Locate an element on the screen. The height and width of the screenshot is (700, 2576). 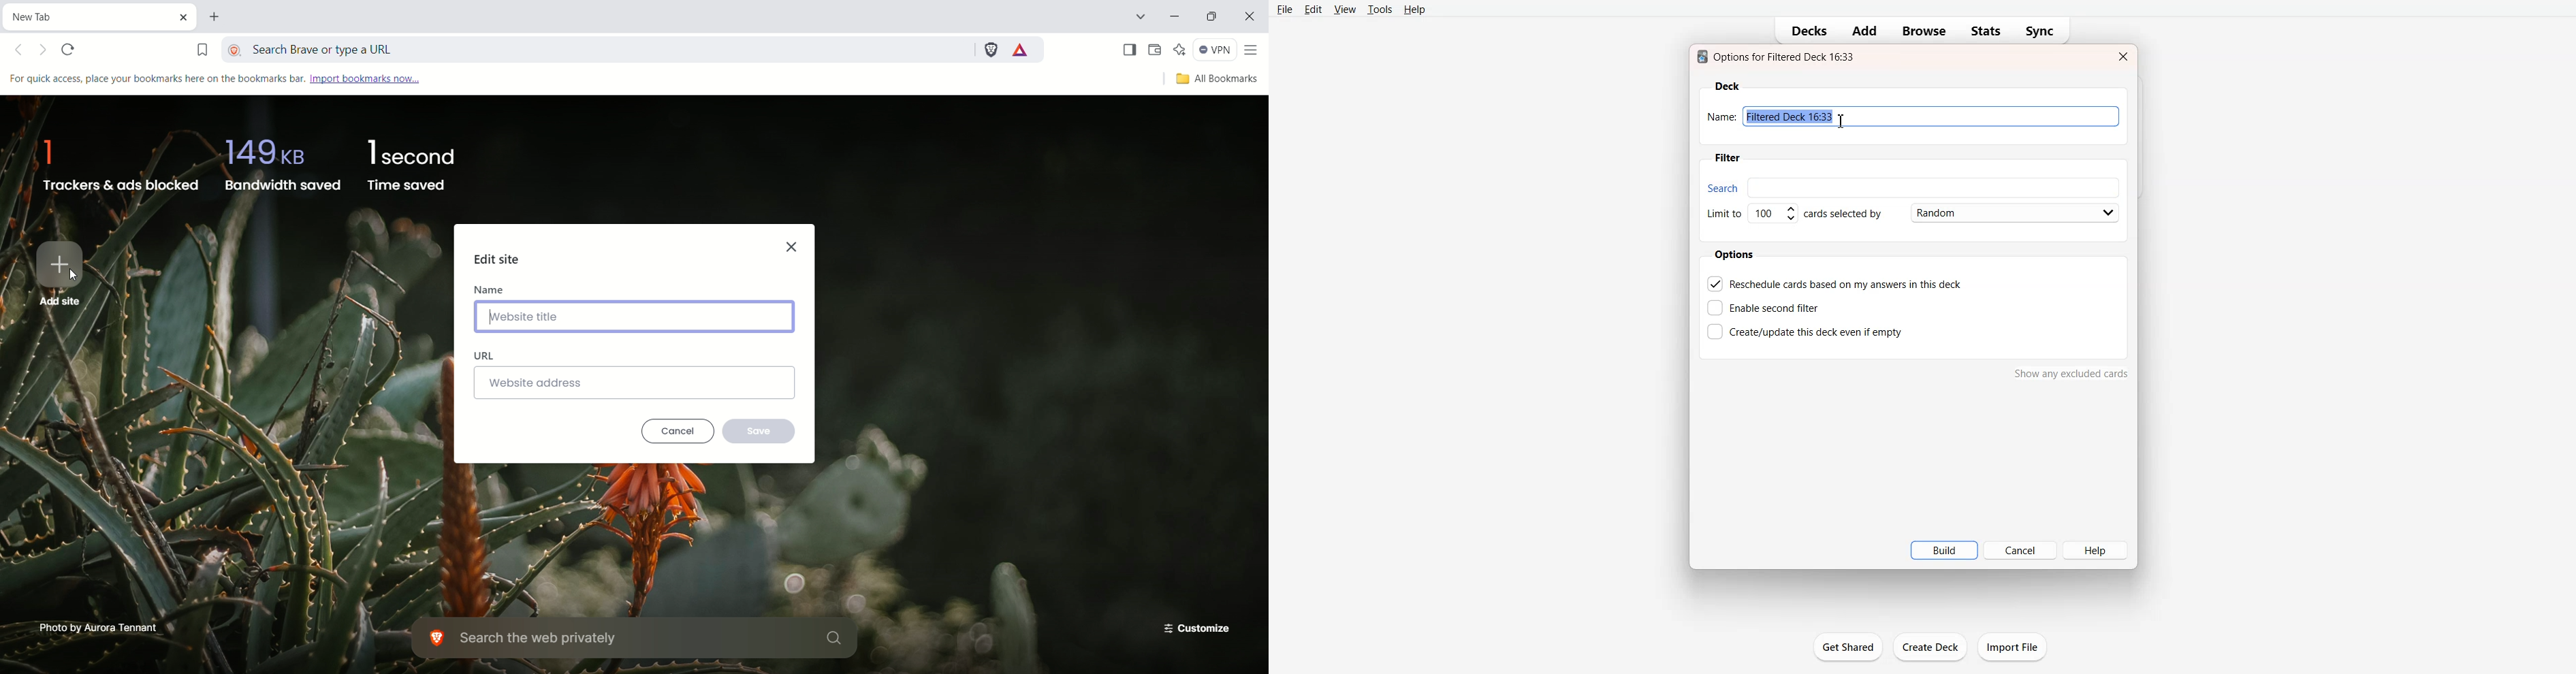
Decks is located at coordinates (1804, 31).